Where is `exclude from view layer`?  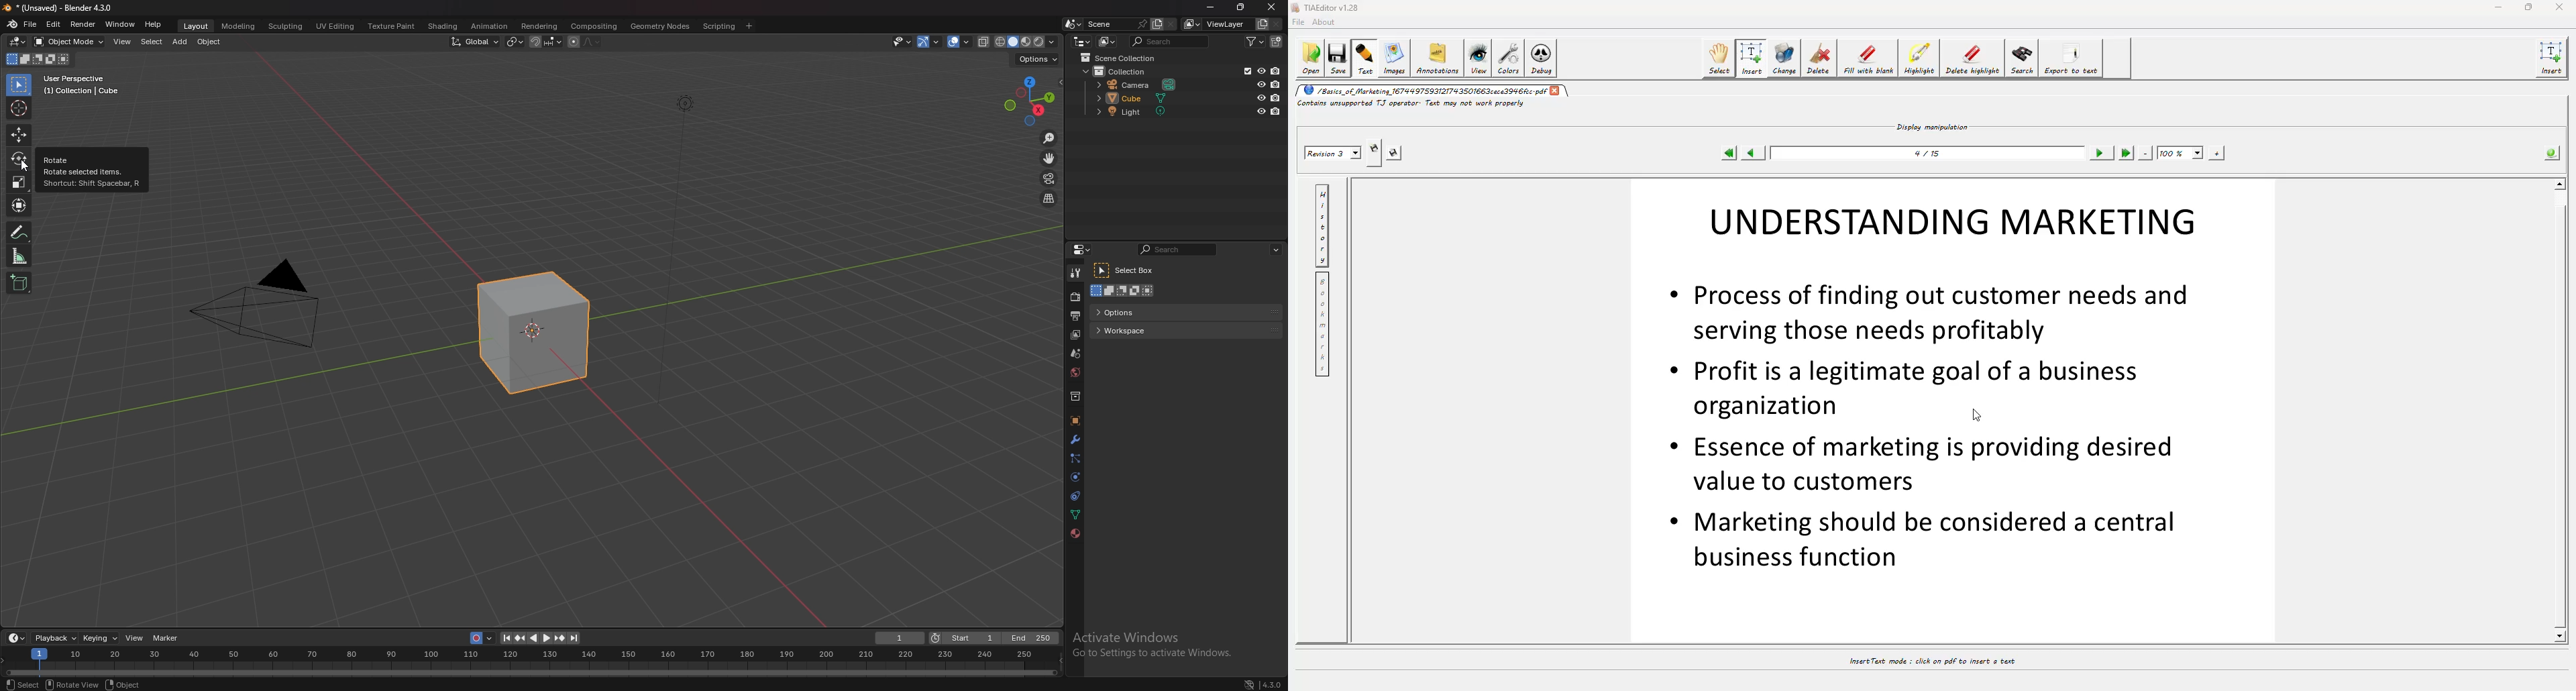
exclude from view layer is located at coordinates (1245, 70).